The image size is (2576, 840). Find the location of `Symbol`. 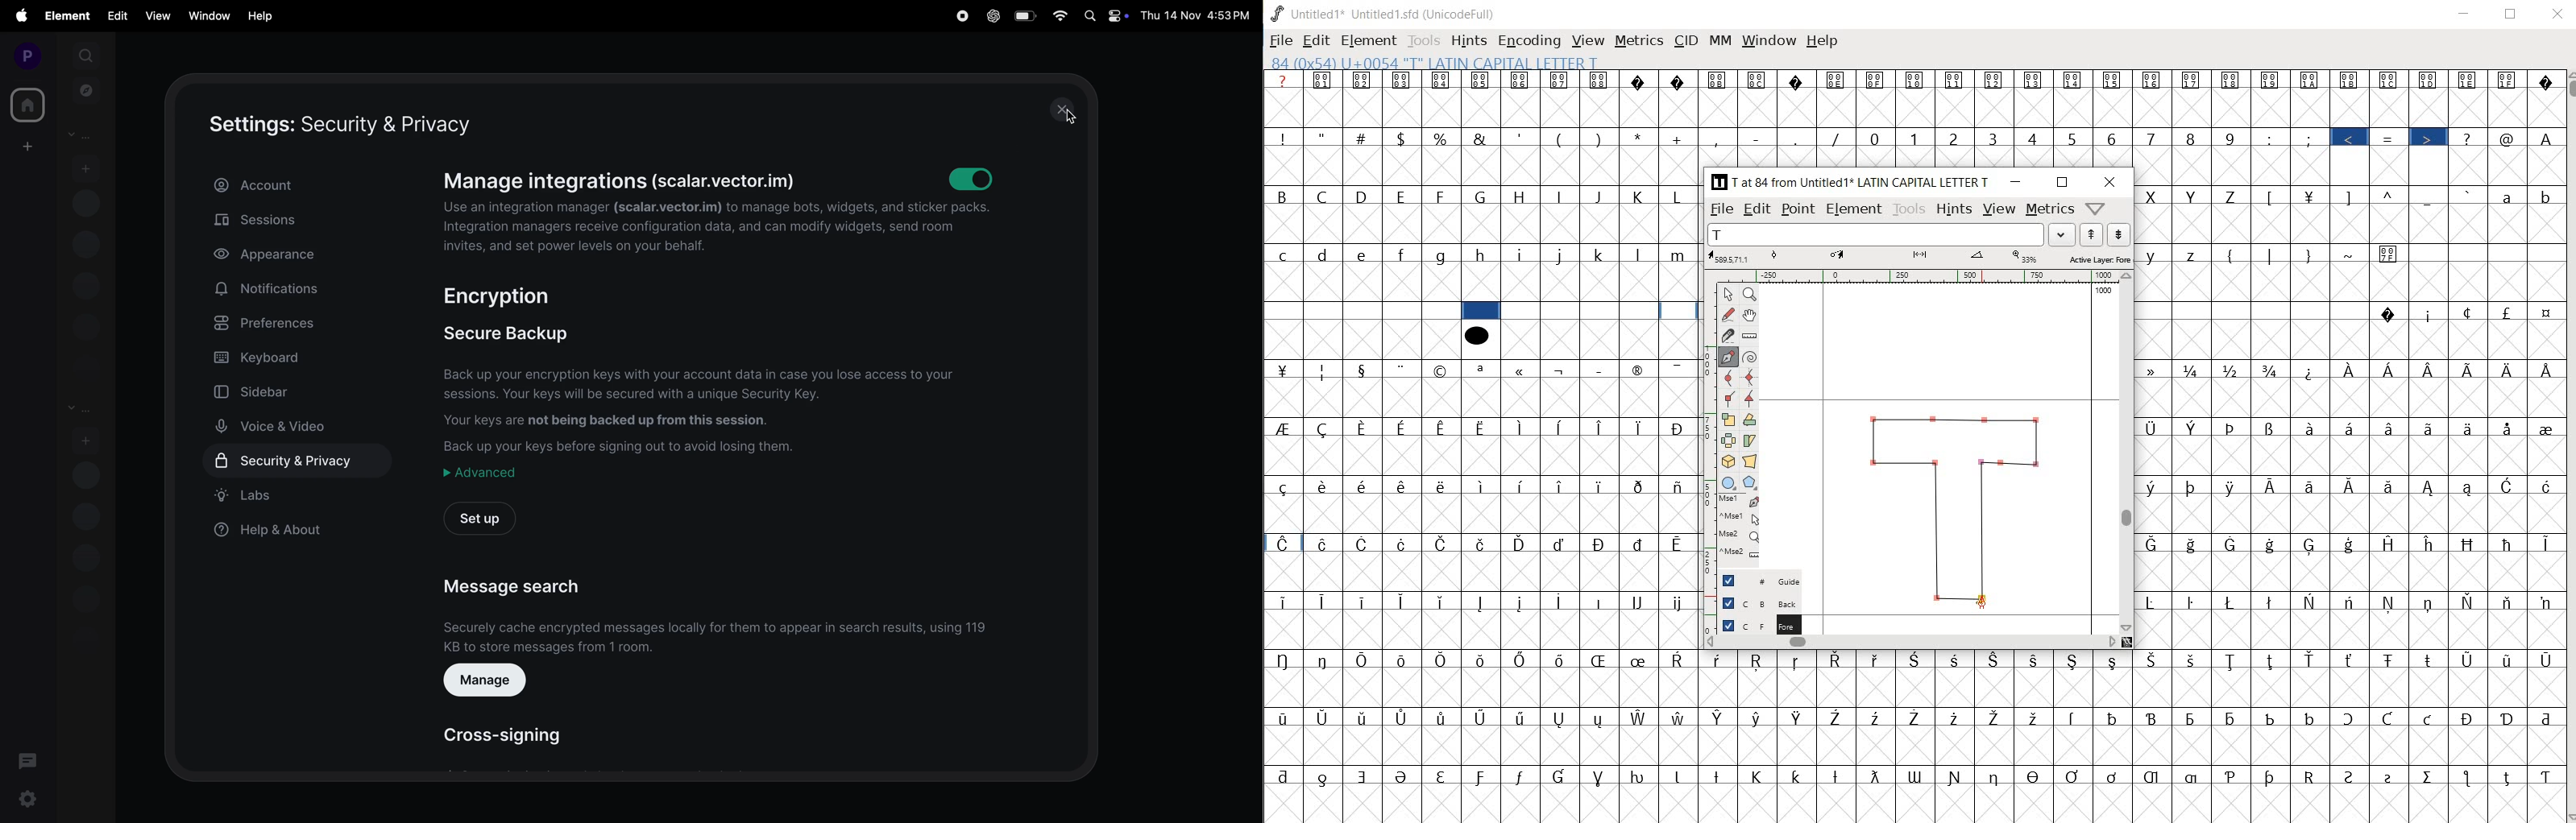

Symbol is located at coordinates (2429, 658).